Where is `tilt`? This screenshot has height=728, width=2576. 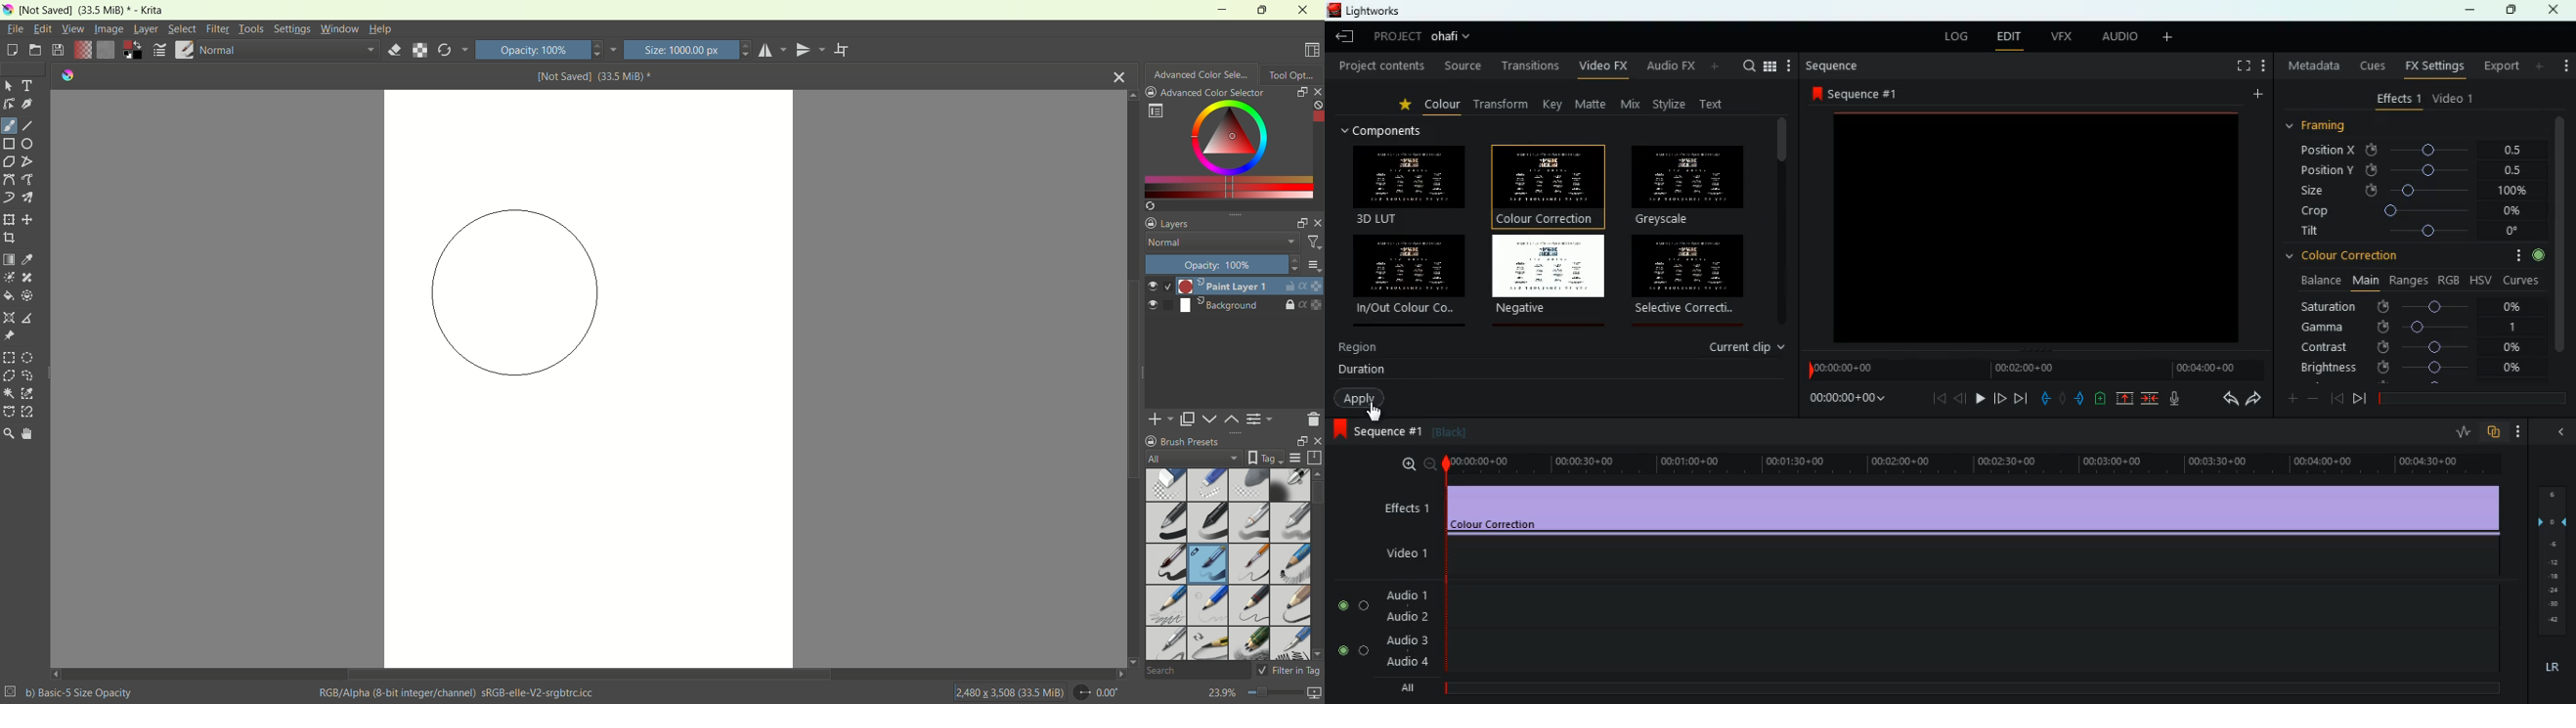
tilt is located at coordinates (2412, 232).